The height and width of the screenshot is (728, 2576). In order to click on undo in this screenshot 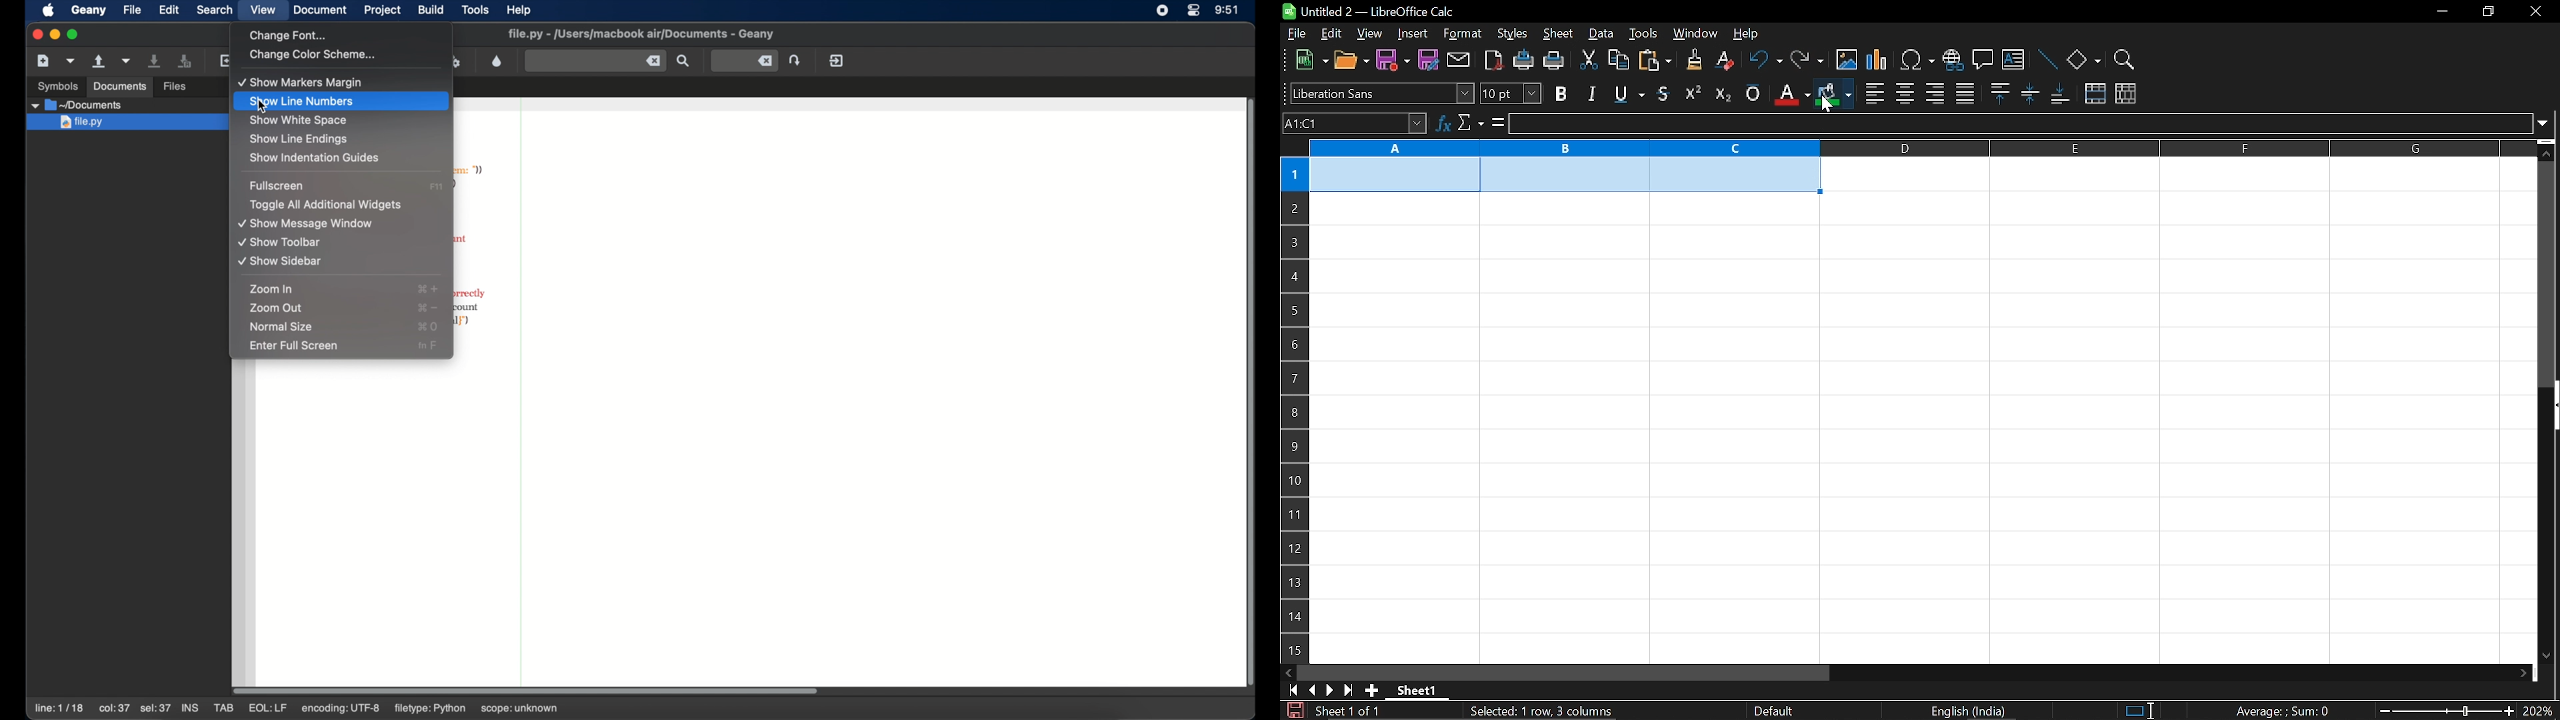, I will do `click(1764, 61)`.